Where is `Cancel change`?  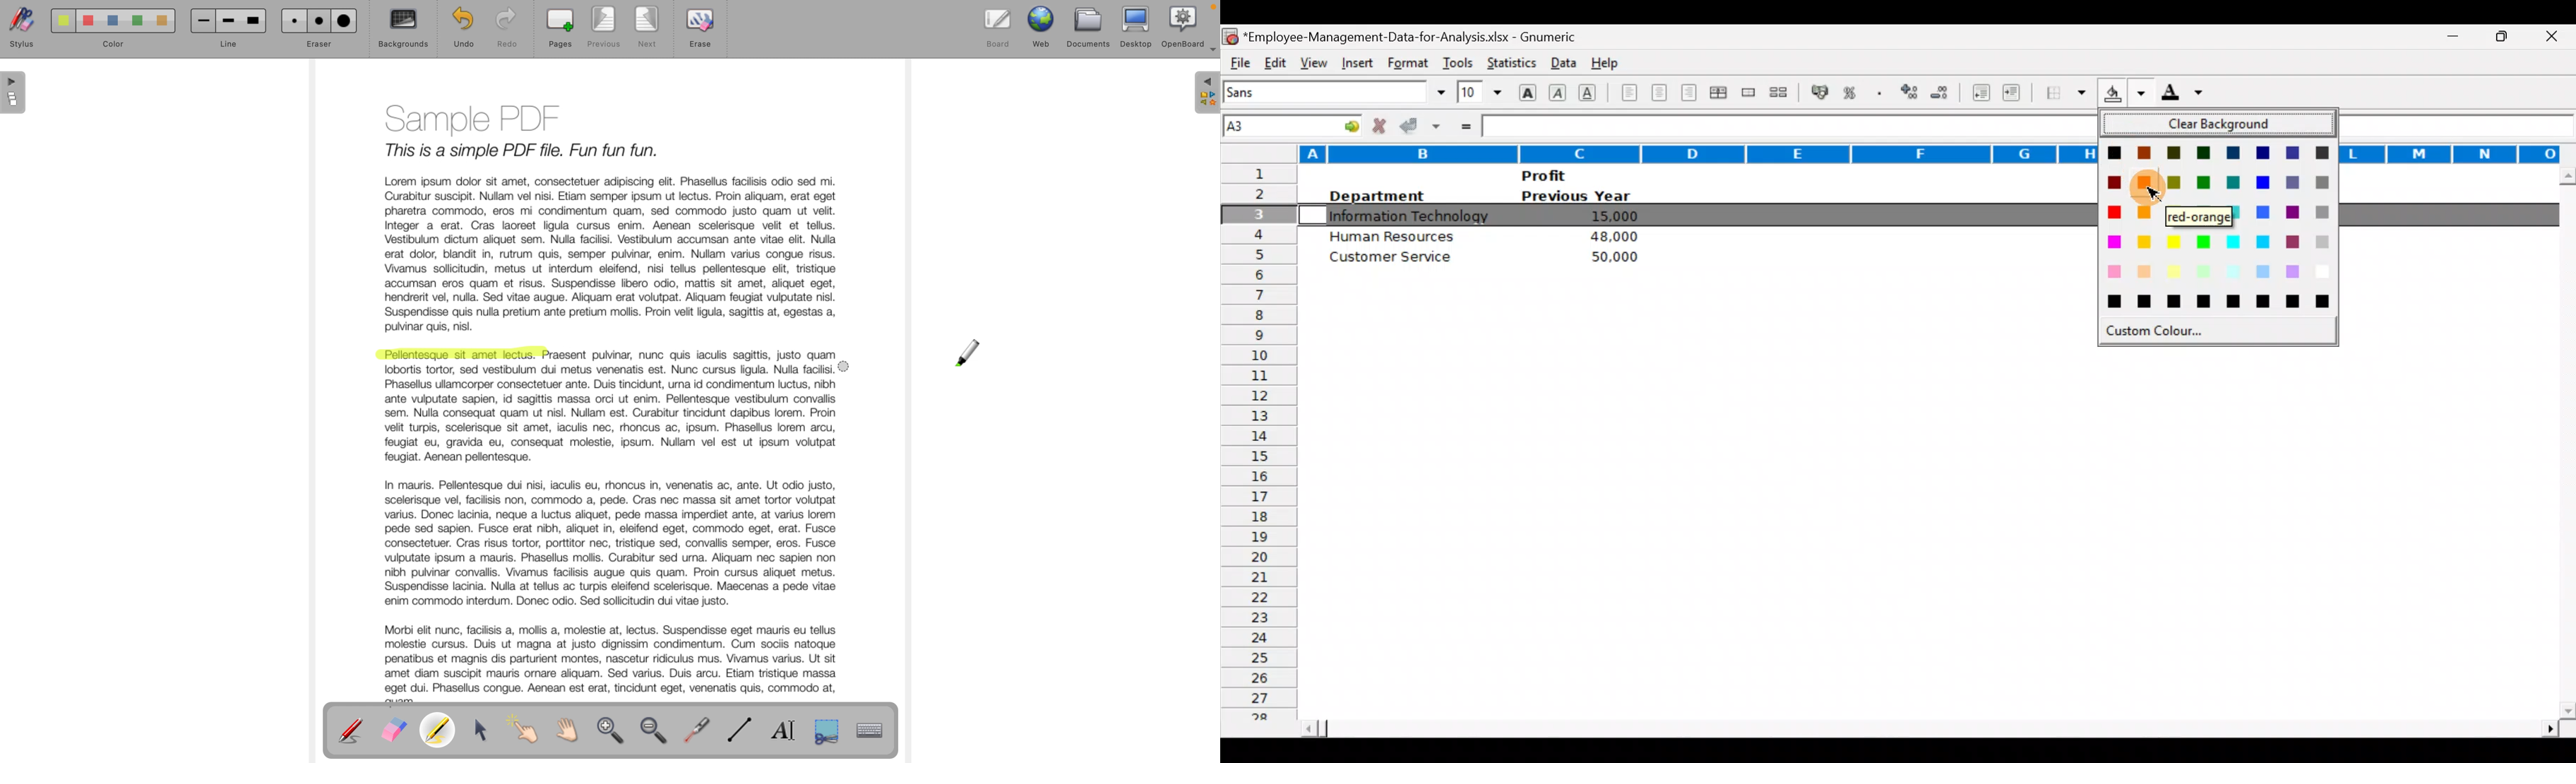 Cancel change is located at coordinates (1383, 125).